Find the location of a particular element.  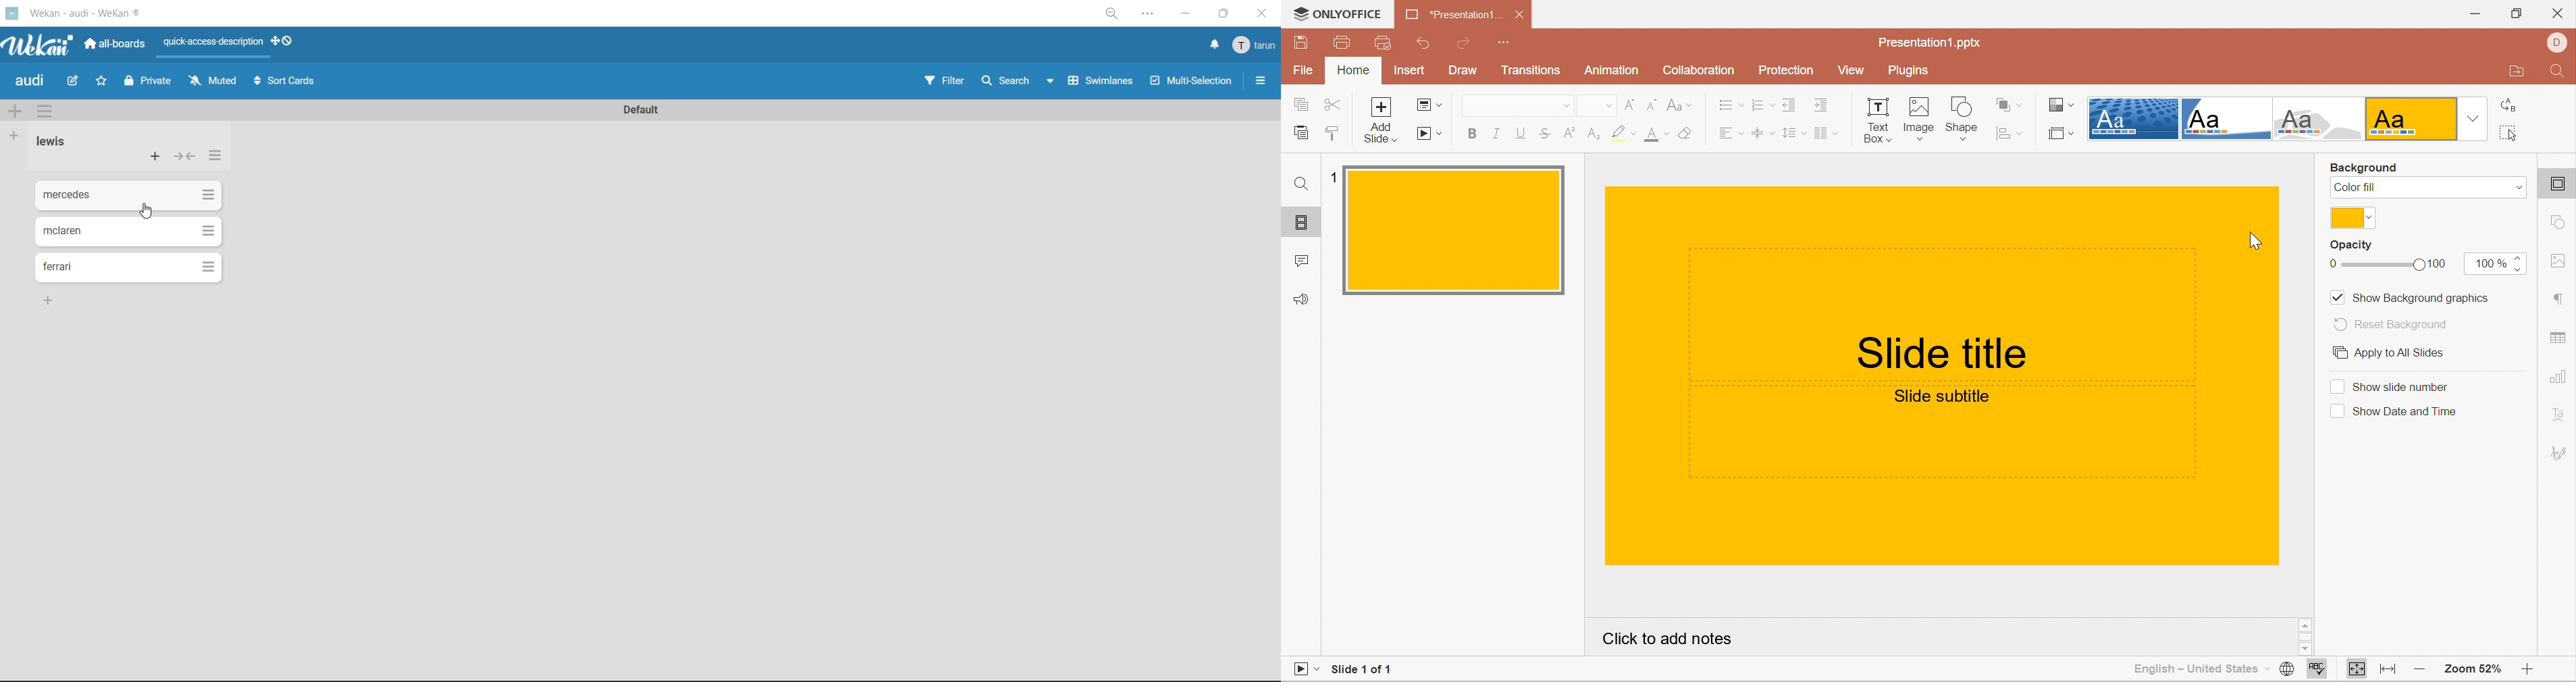

swimlanes is located at coordinates (1103, 83).